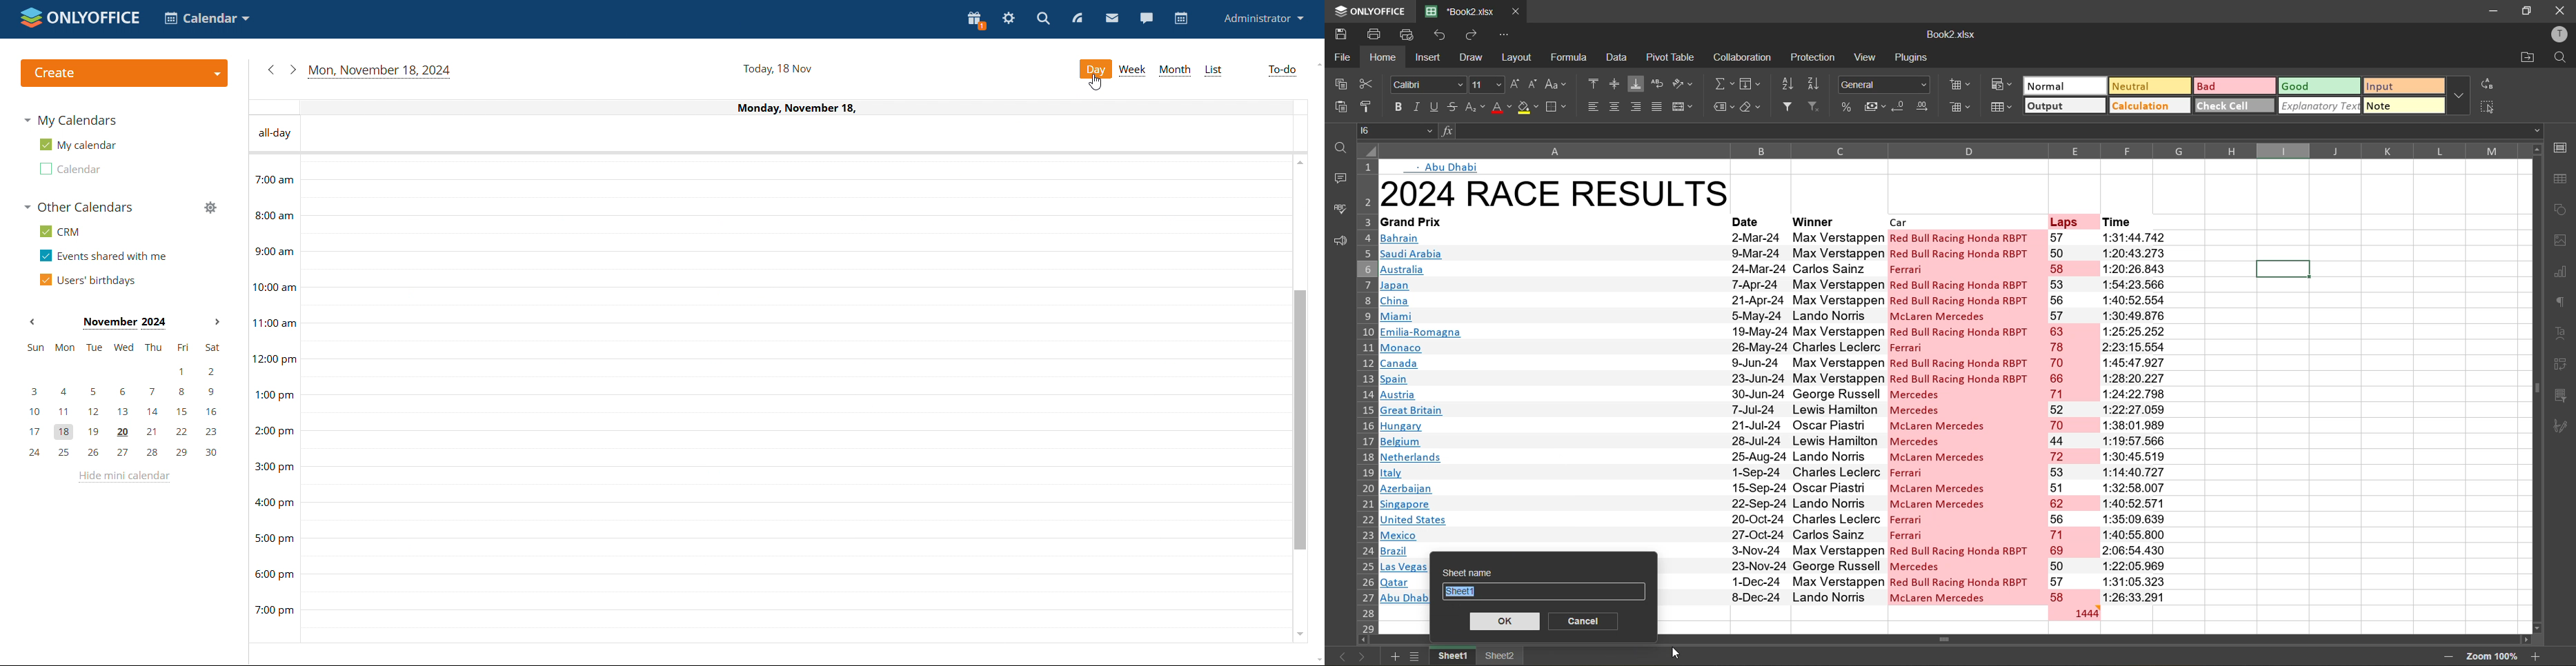  I want to click on spellcheck, so click(1339, 210).